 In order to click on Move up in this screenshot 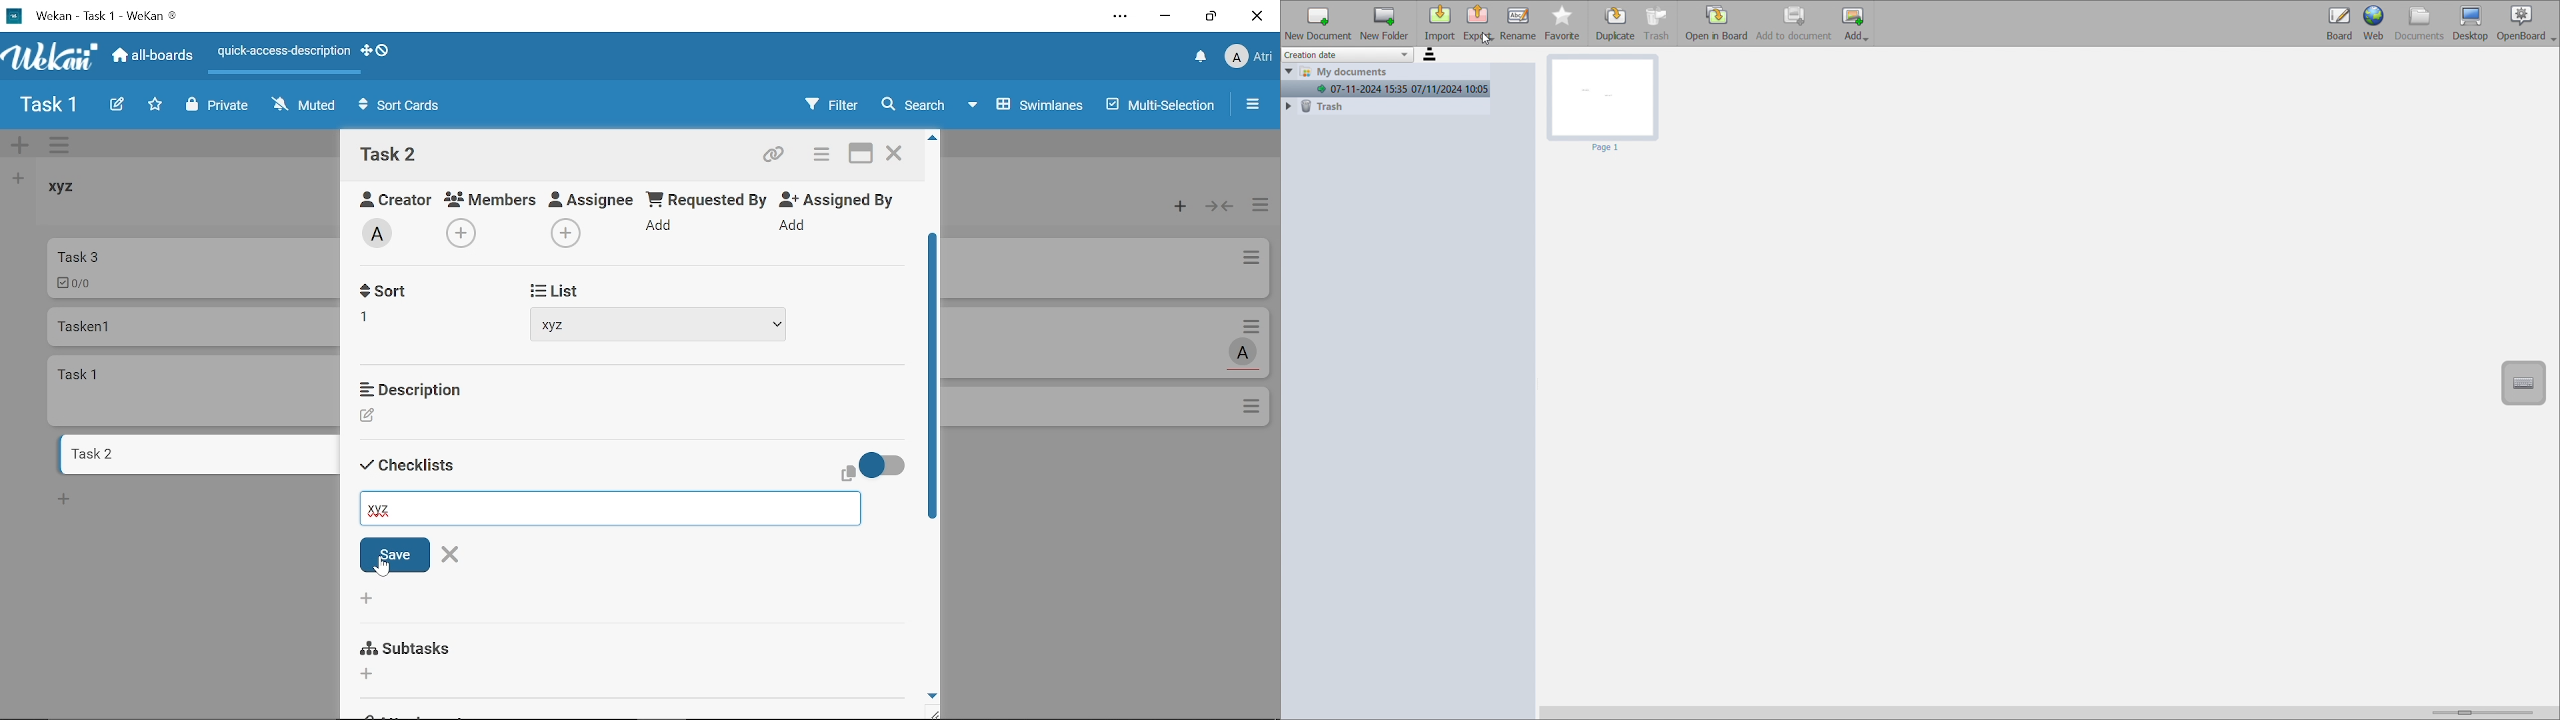, I will do `click(933, 138)`.